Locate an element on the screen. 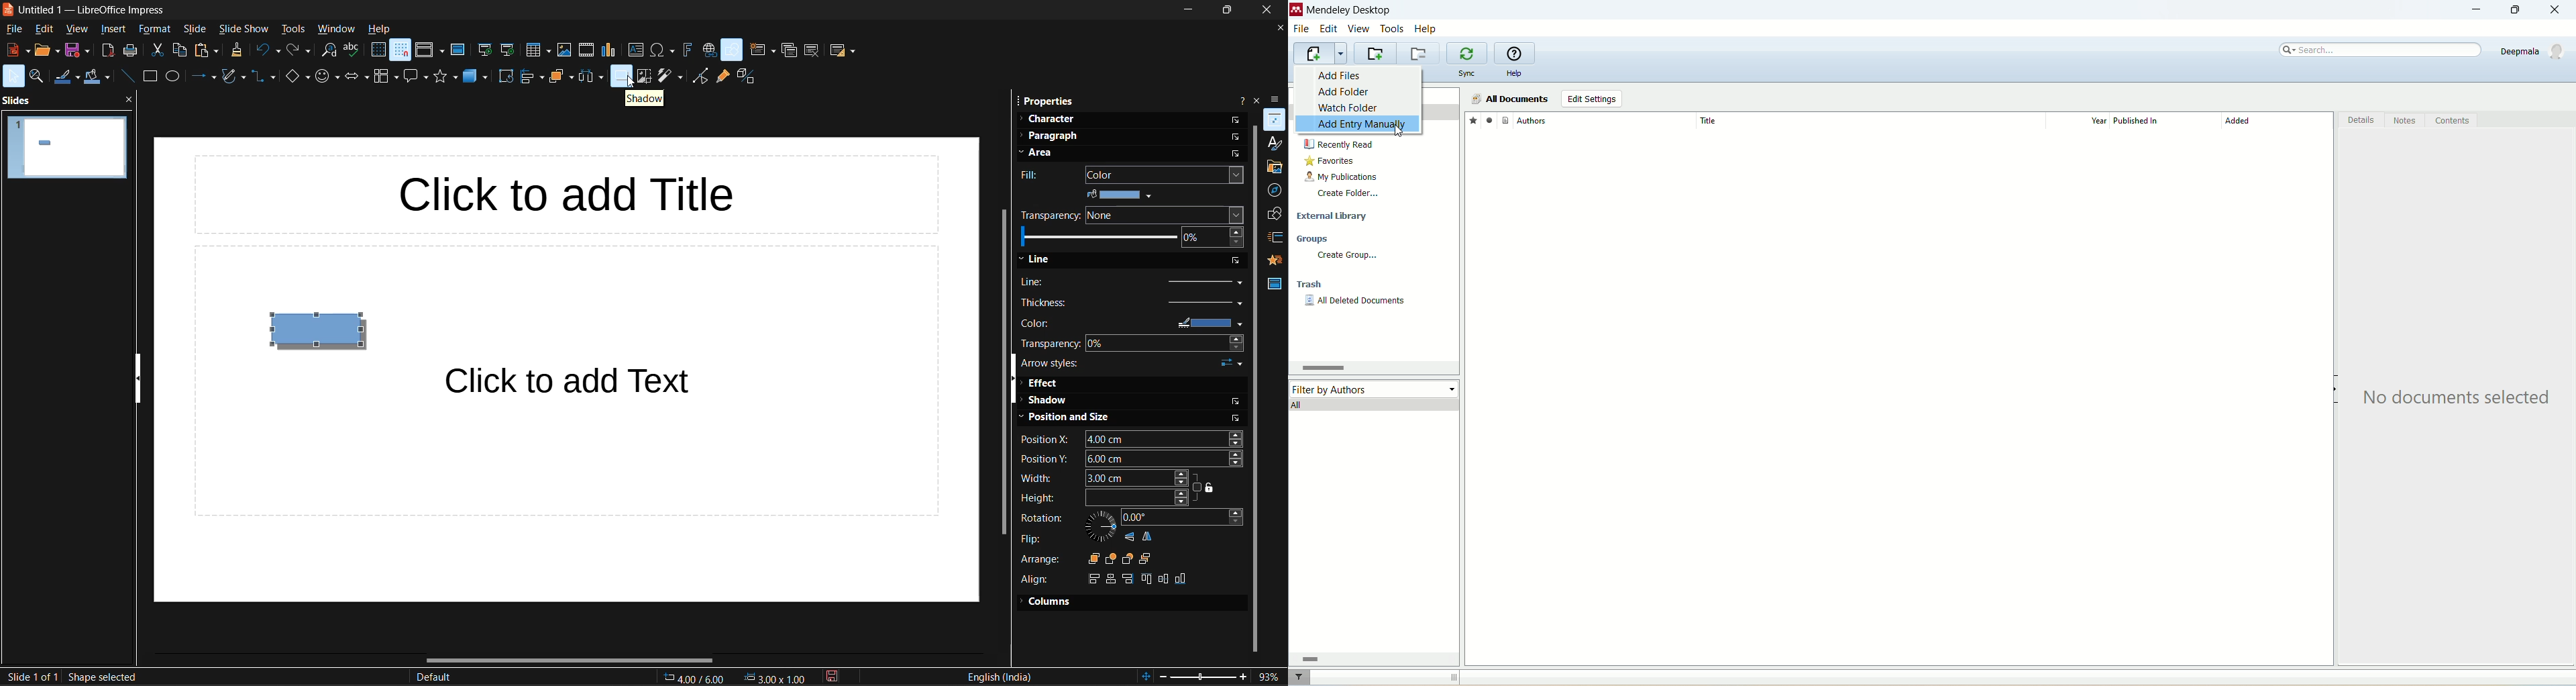 The width and height of the screenshot is (2576, 700). transparency is located at coordinates (1048, 217).